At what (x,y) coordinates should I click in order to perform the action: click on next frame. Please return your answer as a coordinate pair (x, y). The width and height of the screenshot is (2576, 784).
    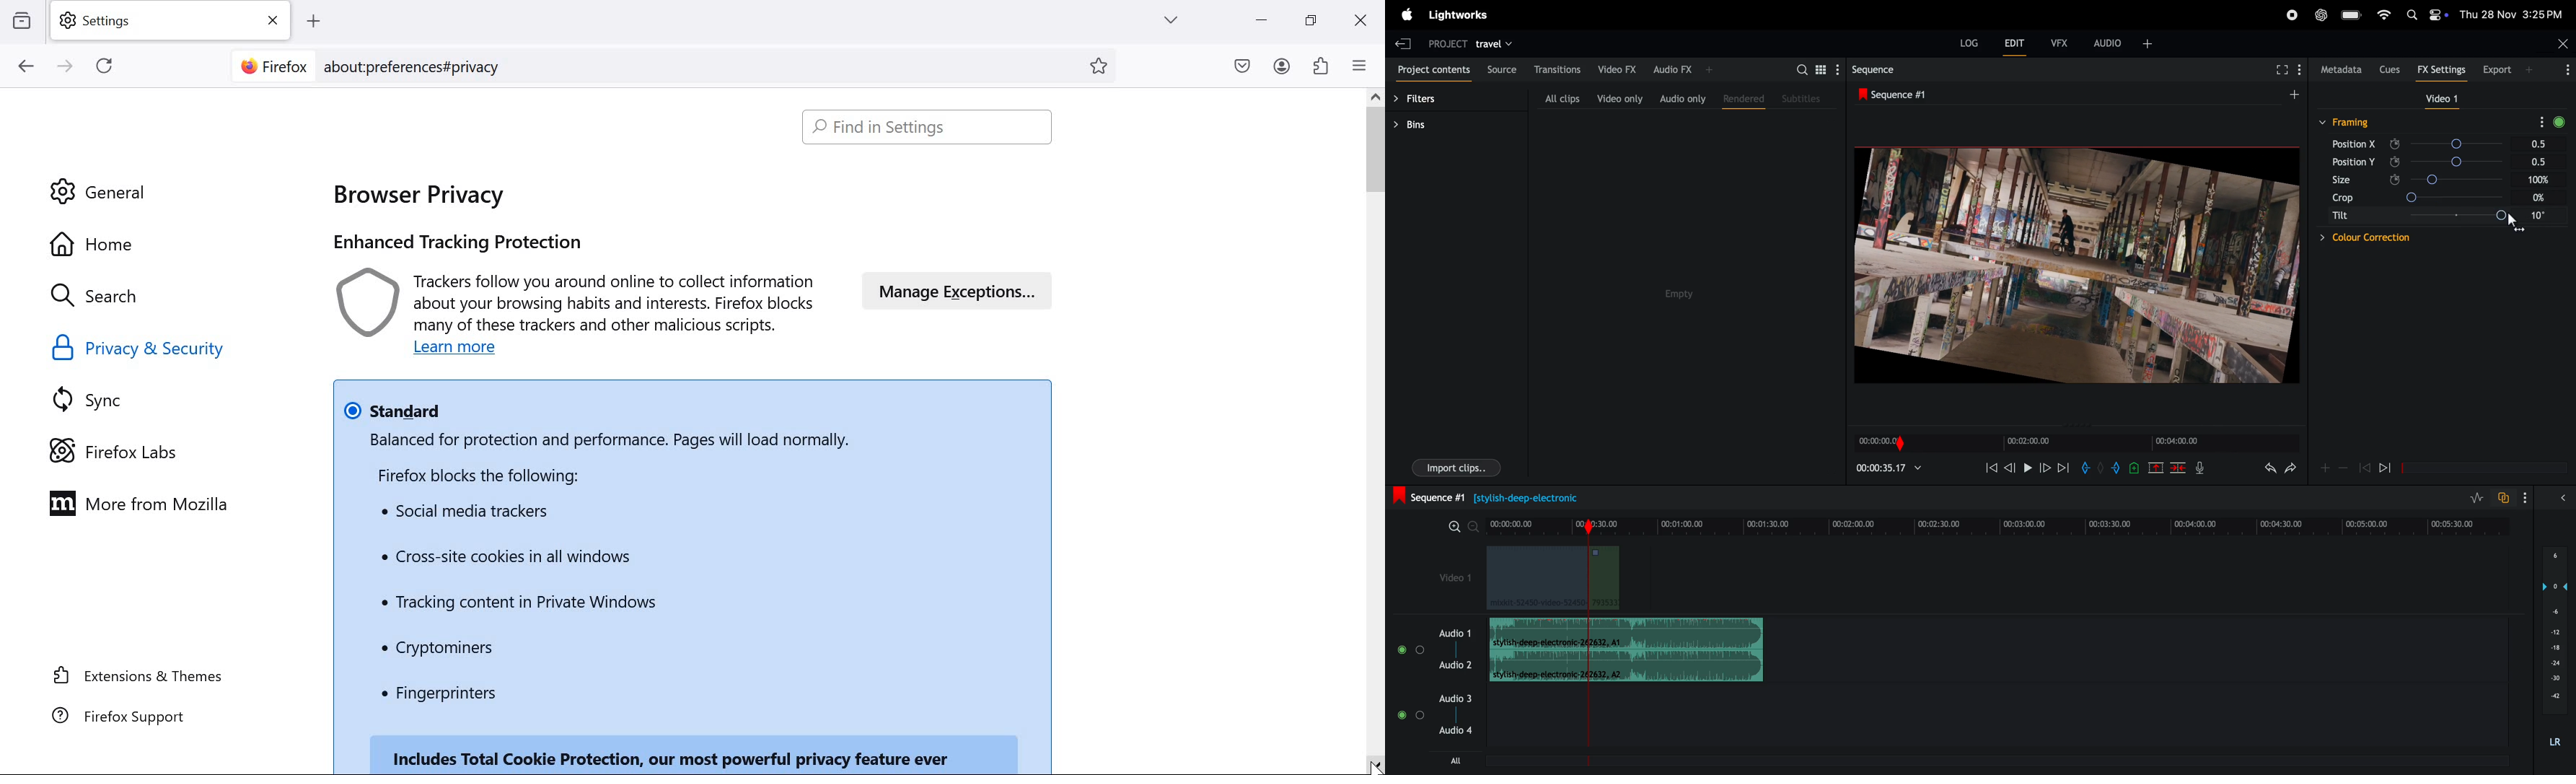
    Looking at the image, I should click on (2044, 469).